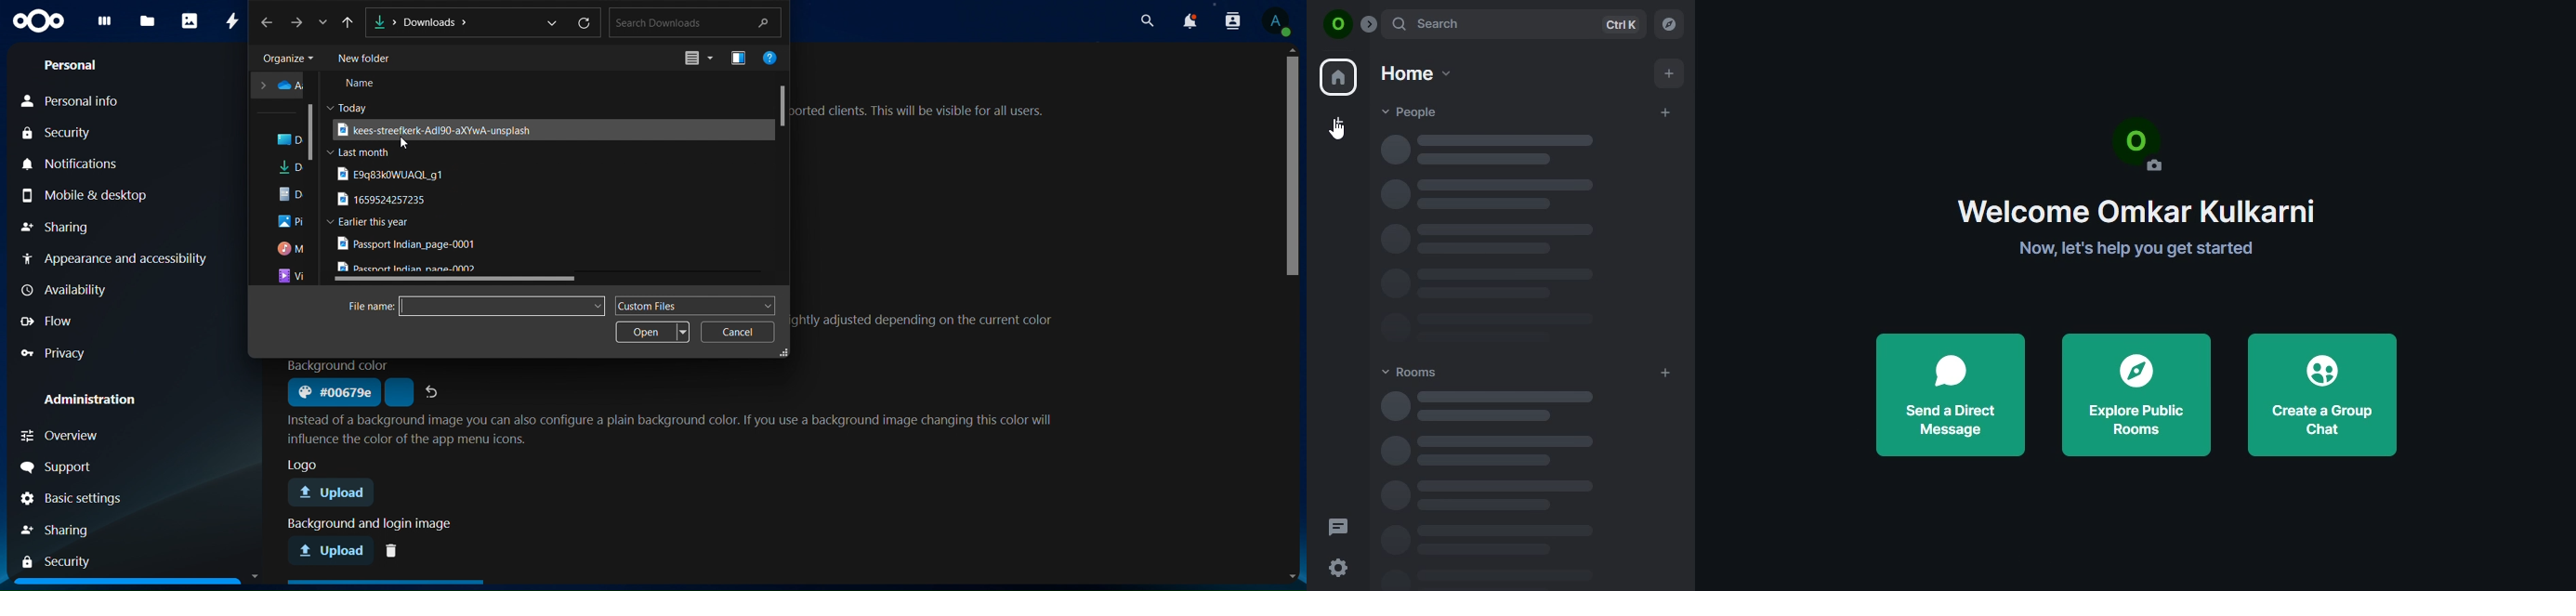 Image resolution: width=2576 pixels, height=616 pixels. What do you see at coordinates (398, 174) in the screenshot?
I see `file` at bounding box center [398, 174].